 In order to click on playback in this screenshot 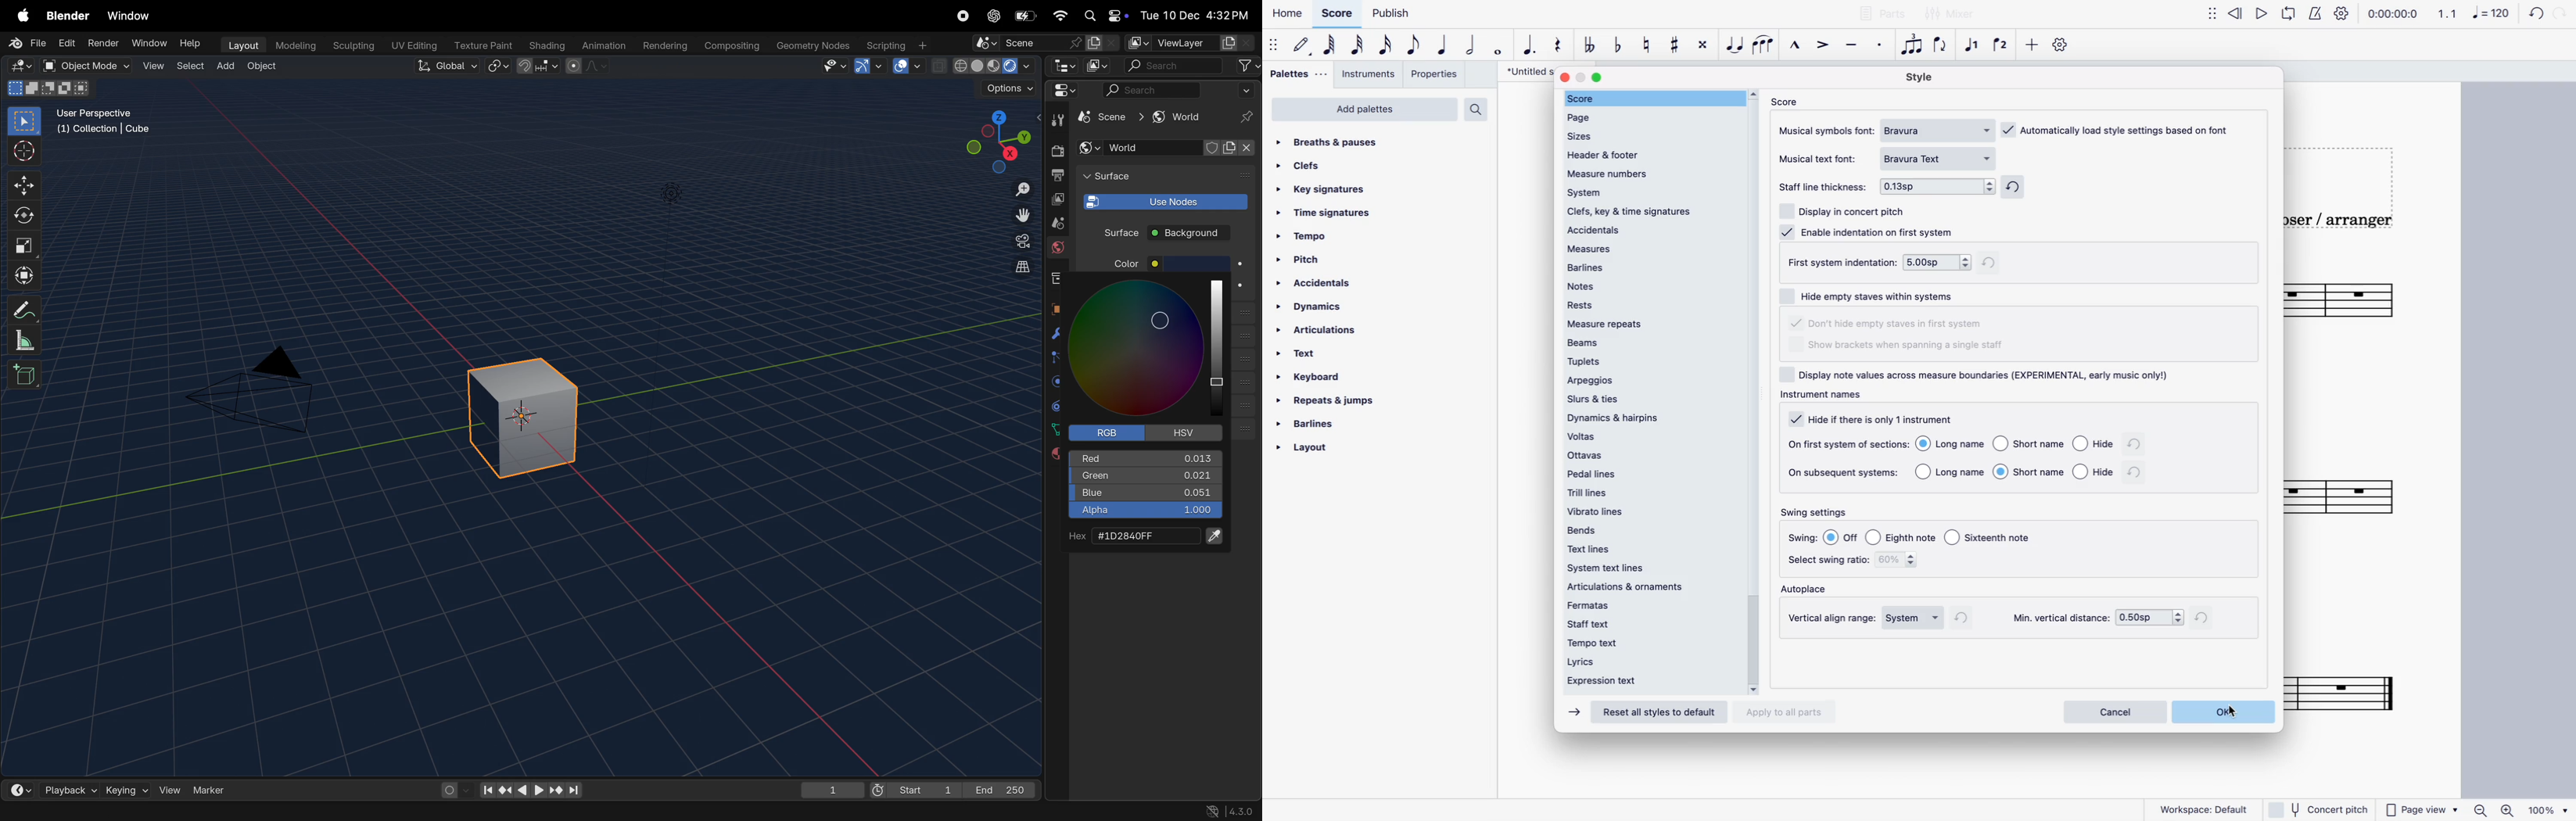, I will do `click(66, 788)`.